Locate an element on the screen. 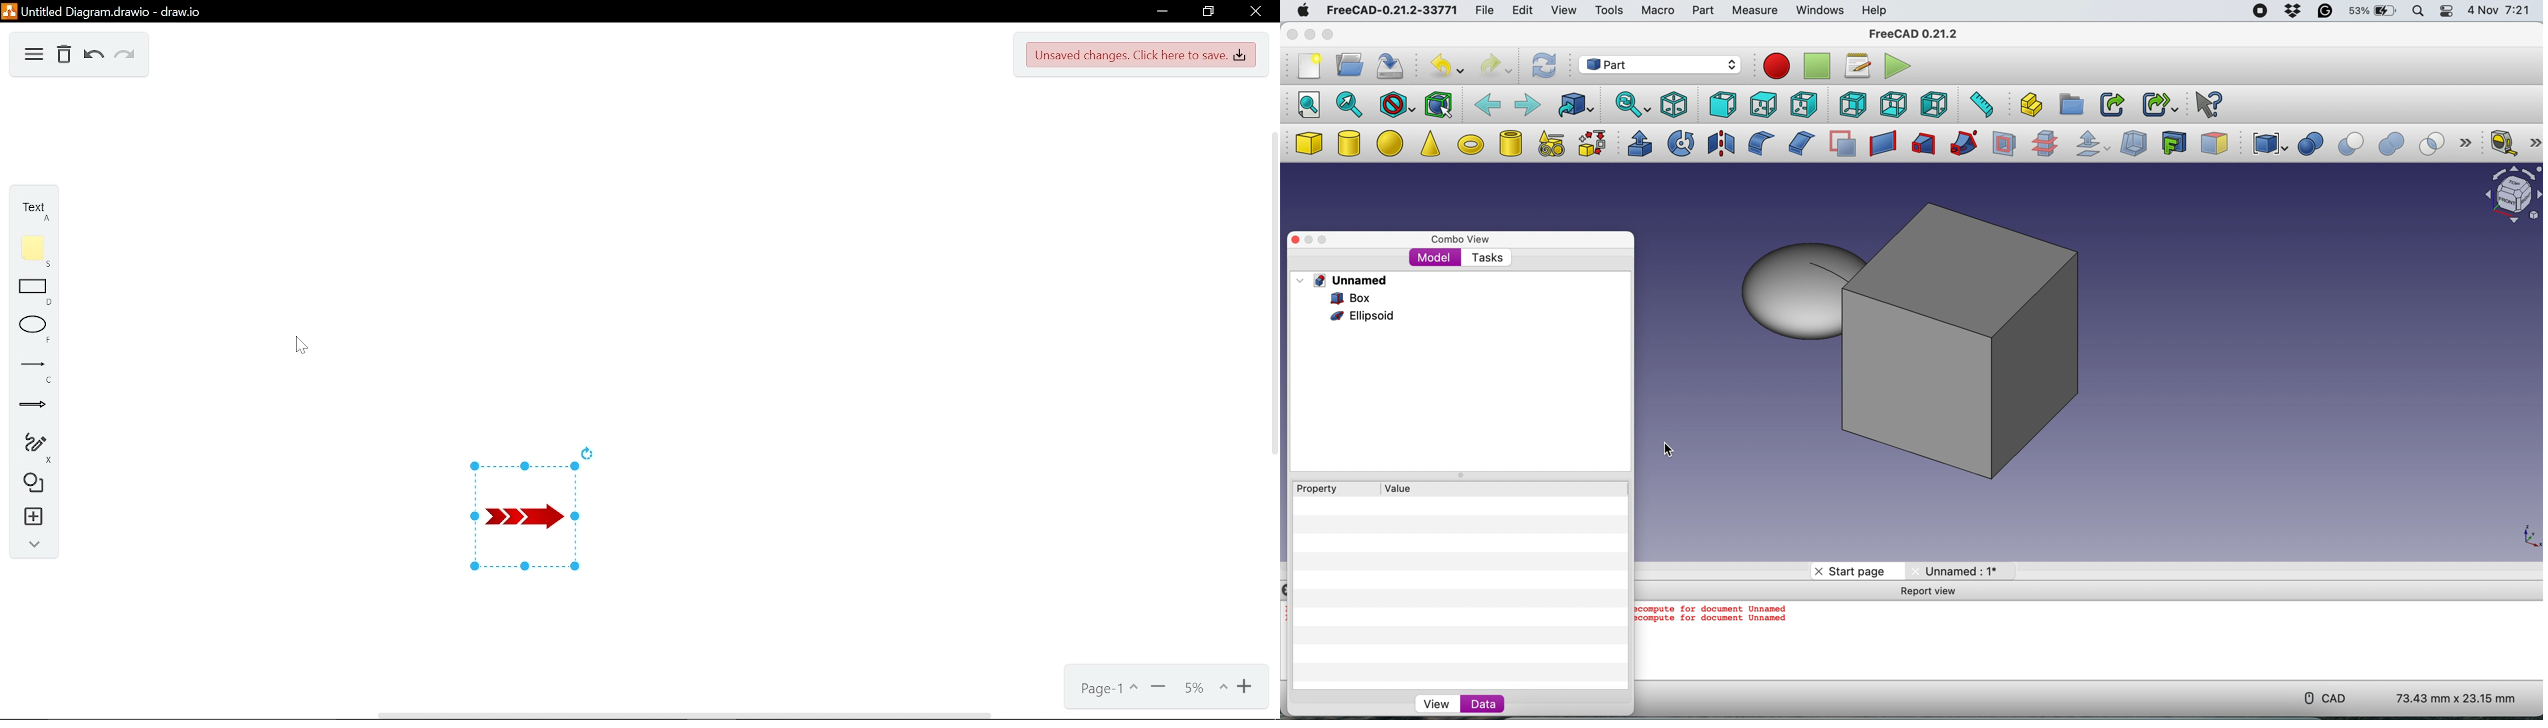 Image resolution: width=2548 pixels, height=728 pixels. 4 Nov 7:21 is located at coordinates (2501, 12).